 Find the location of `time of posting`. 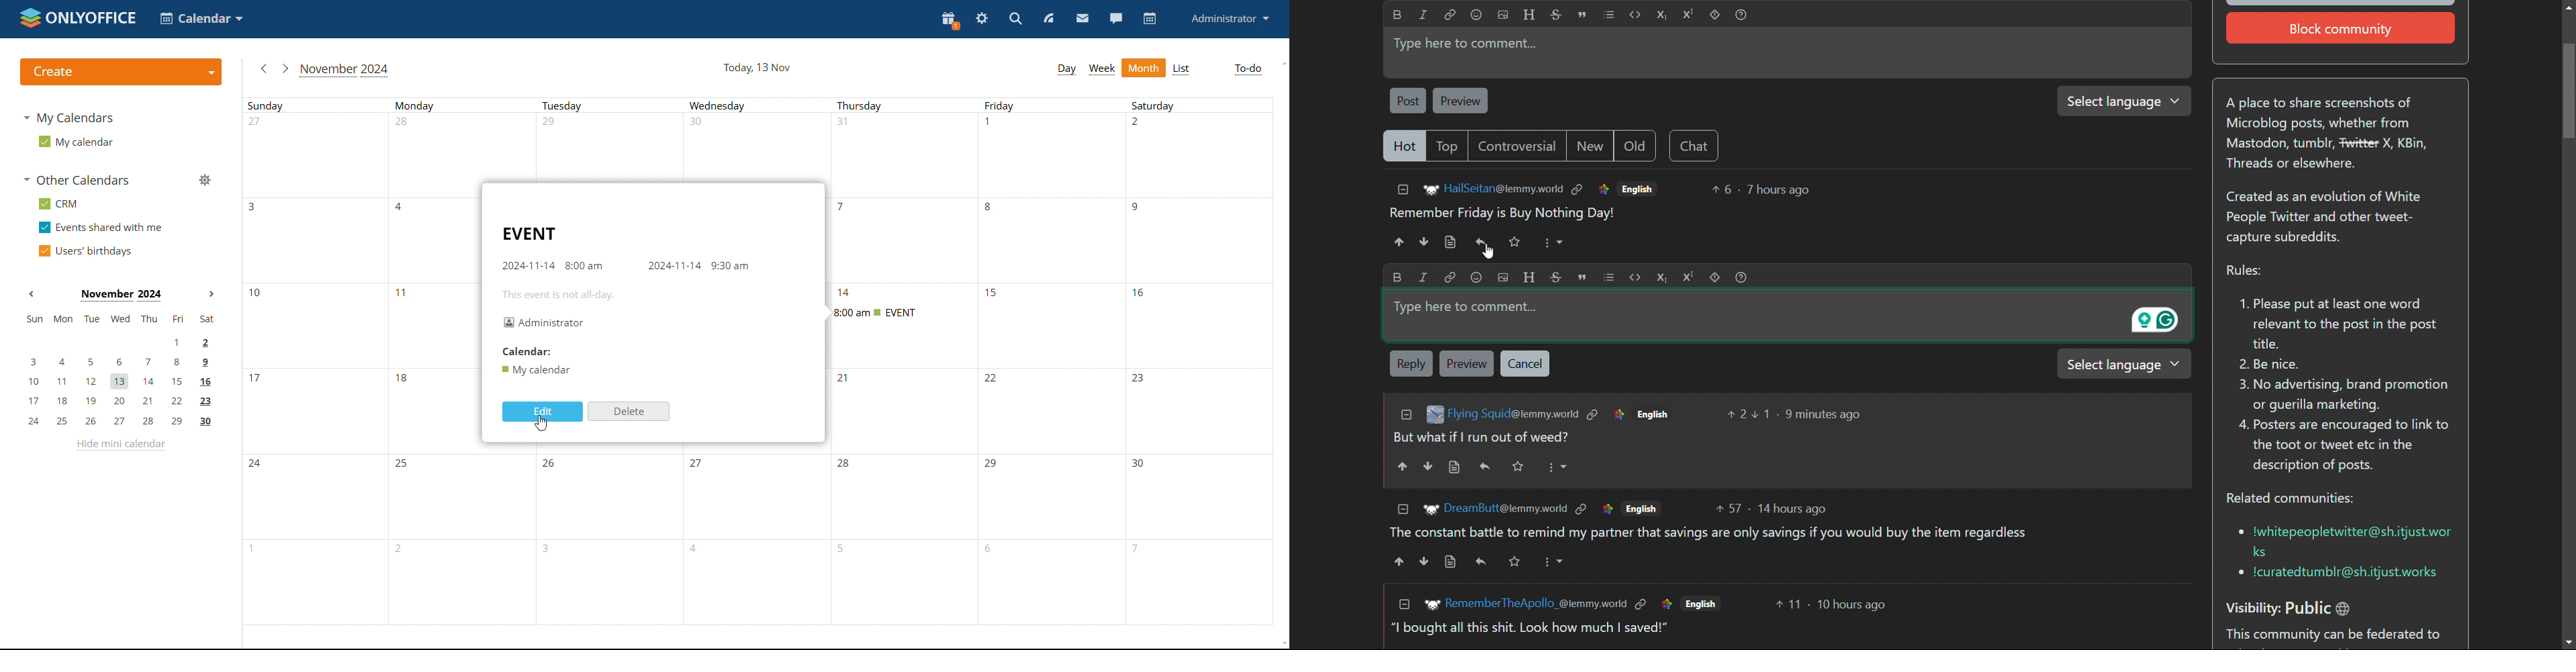

time of posting is located at coordinates (1812, 415).